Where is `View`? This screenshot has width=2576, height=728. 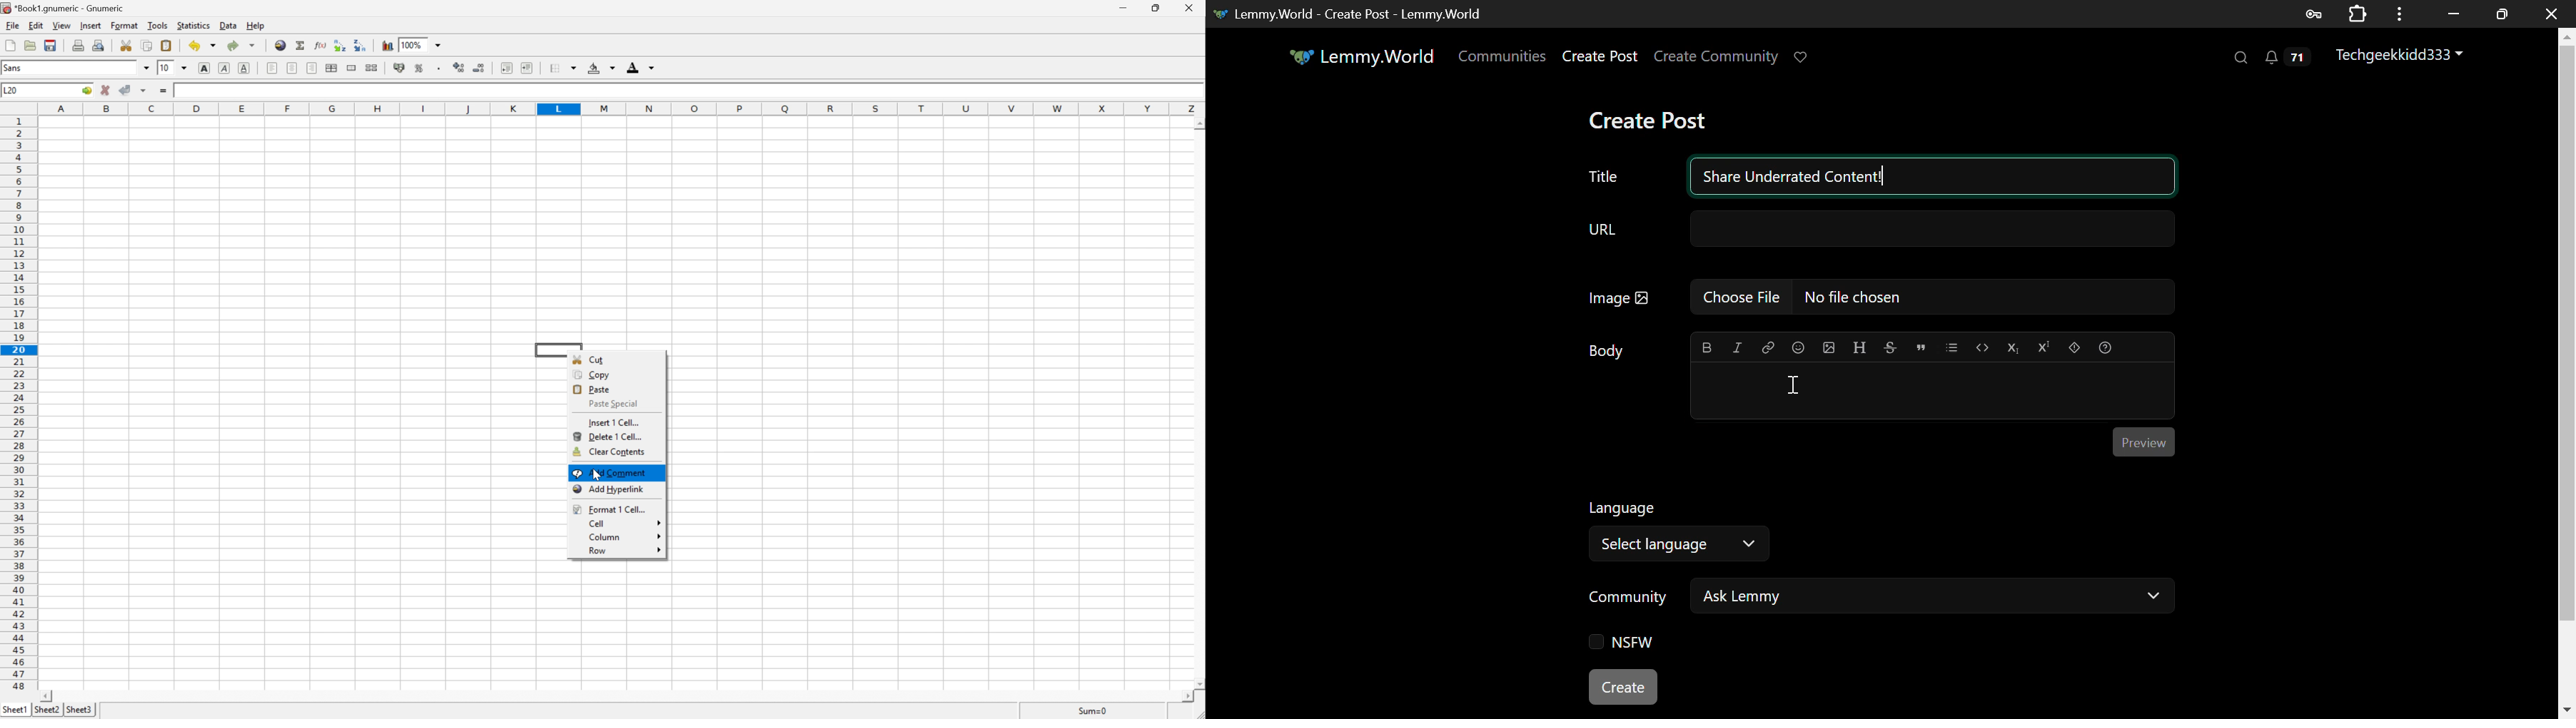
View is located at coordinates (63, 25).